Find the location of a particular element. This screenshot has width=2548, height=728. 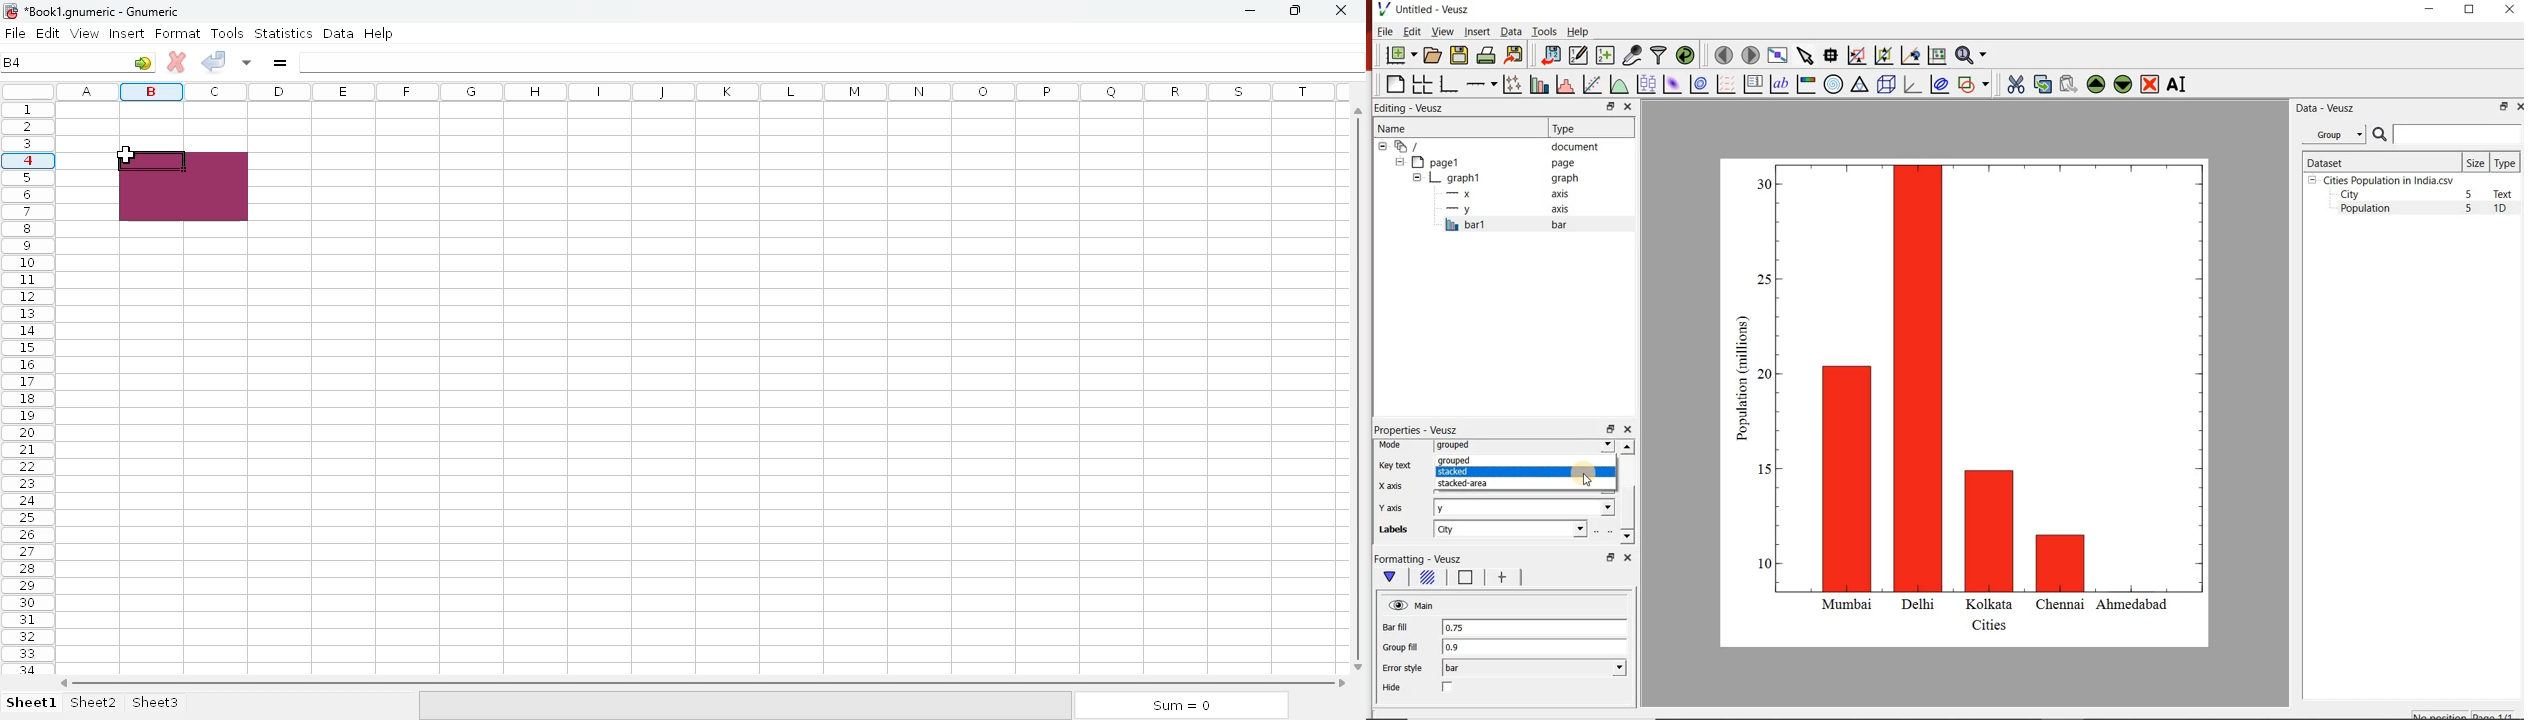

document is located at coordinates (1493, 146).